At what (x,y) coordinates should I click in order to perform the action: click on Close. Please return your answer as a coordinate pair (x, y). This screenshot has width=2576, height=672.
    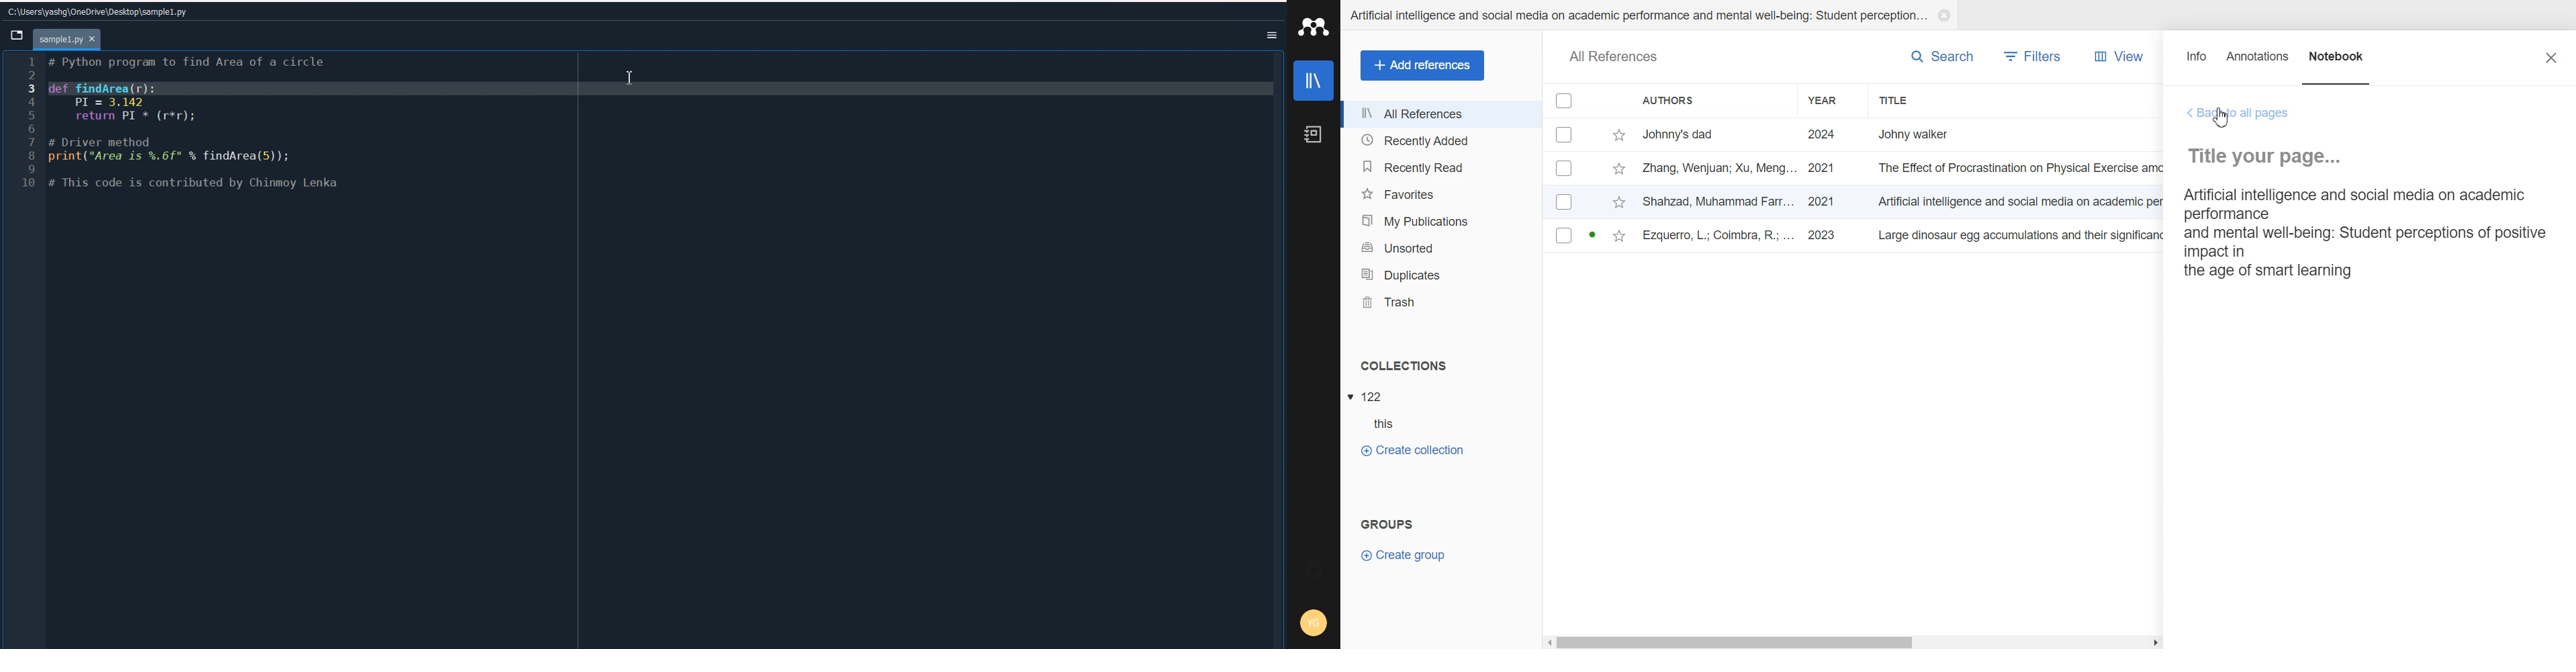
    Looking at the image, I should click on (2551, 57).